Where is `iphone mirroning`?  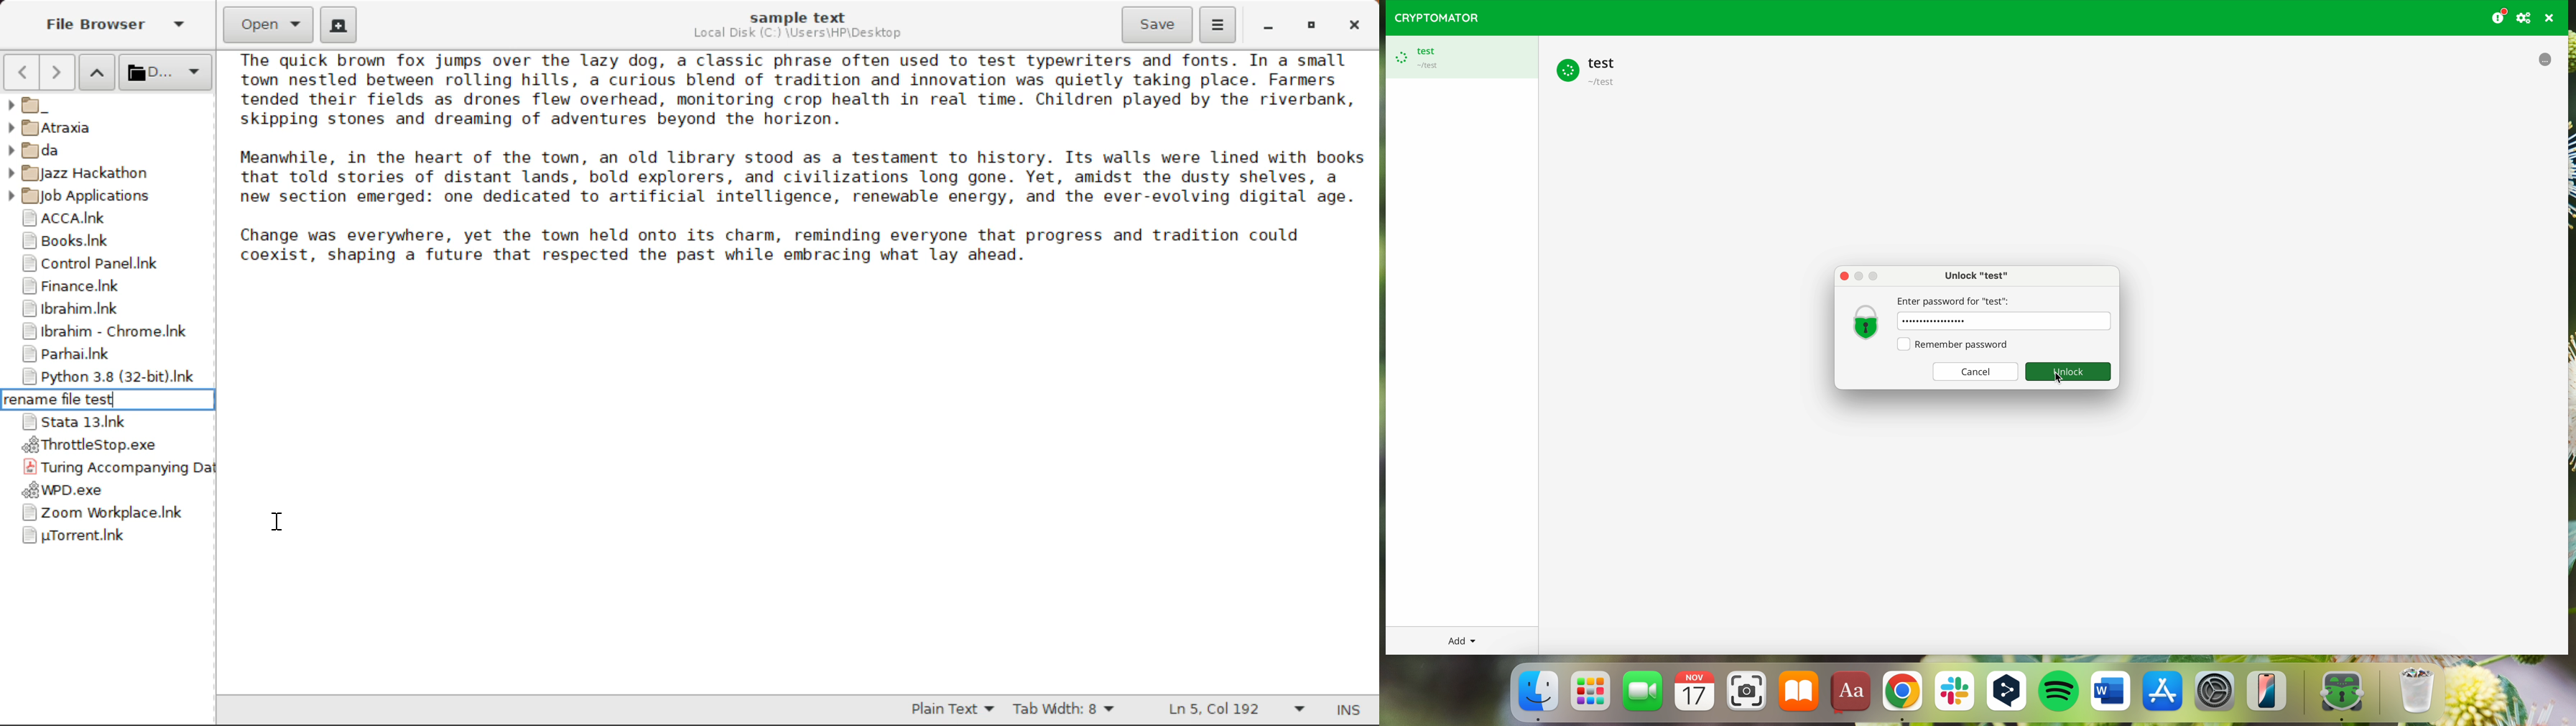 iphone mirroning is located at coordinates (2270, 694).